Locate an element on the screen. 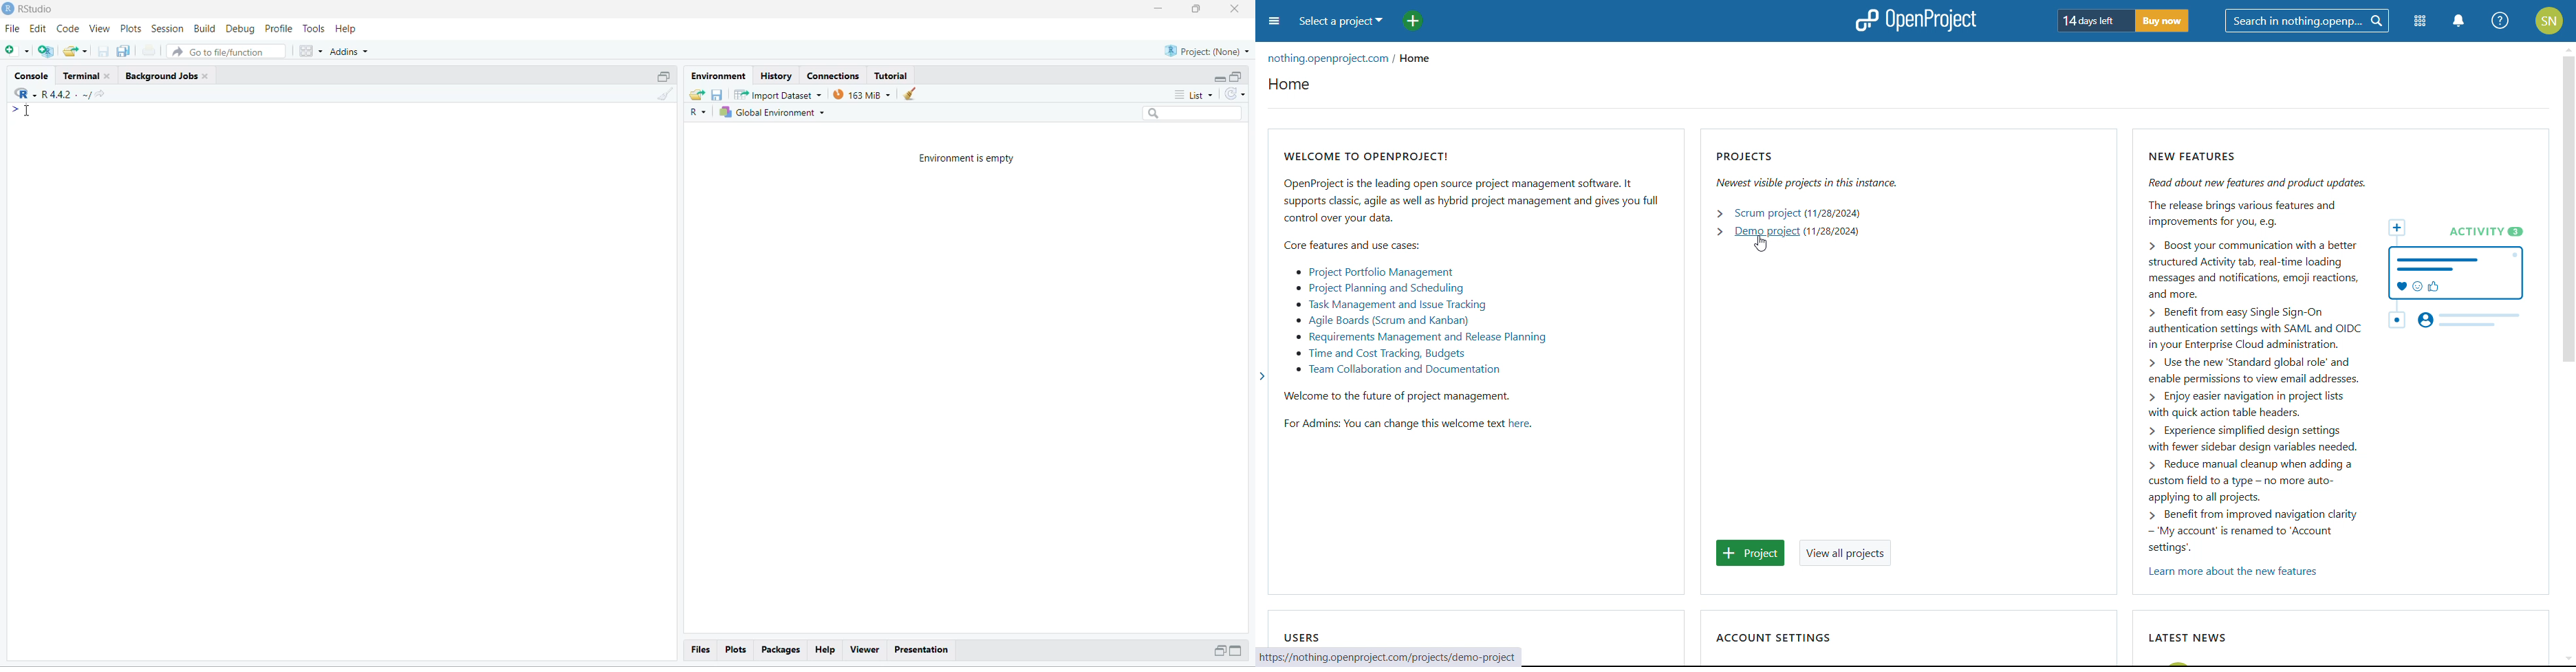 The height and width of the screenshot is (672, 2576). new featyres is located at coordinates (2342, 342).